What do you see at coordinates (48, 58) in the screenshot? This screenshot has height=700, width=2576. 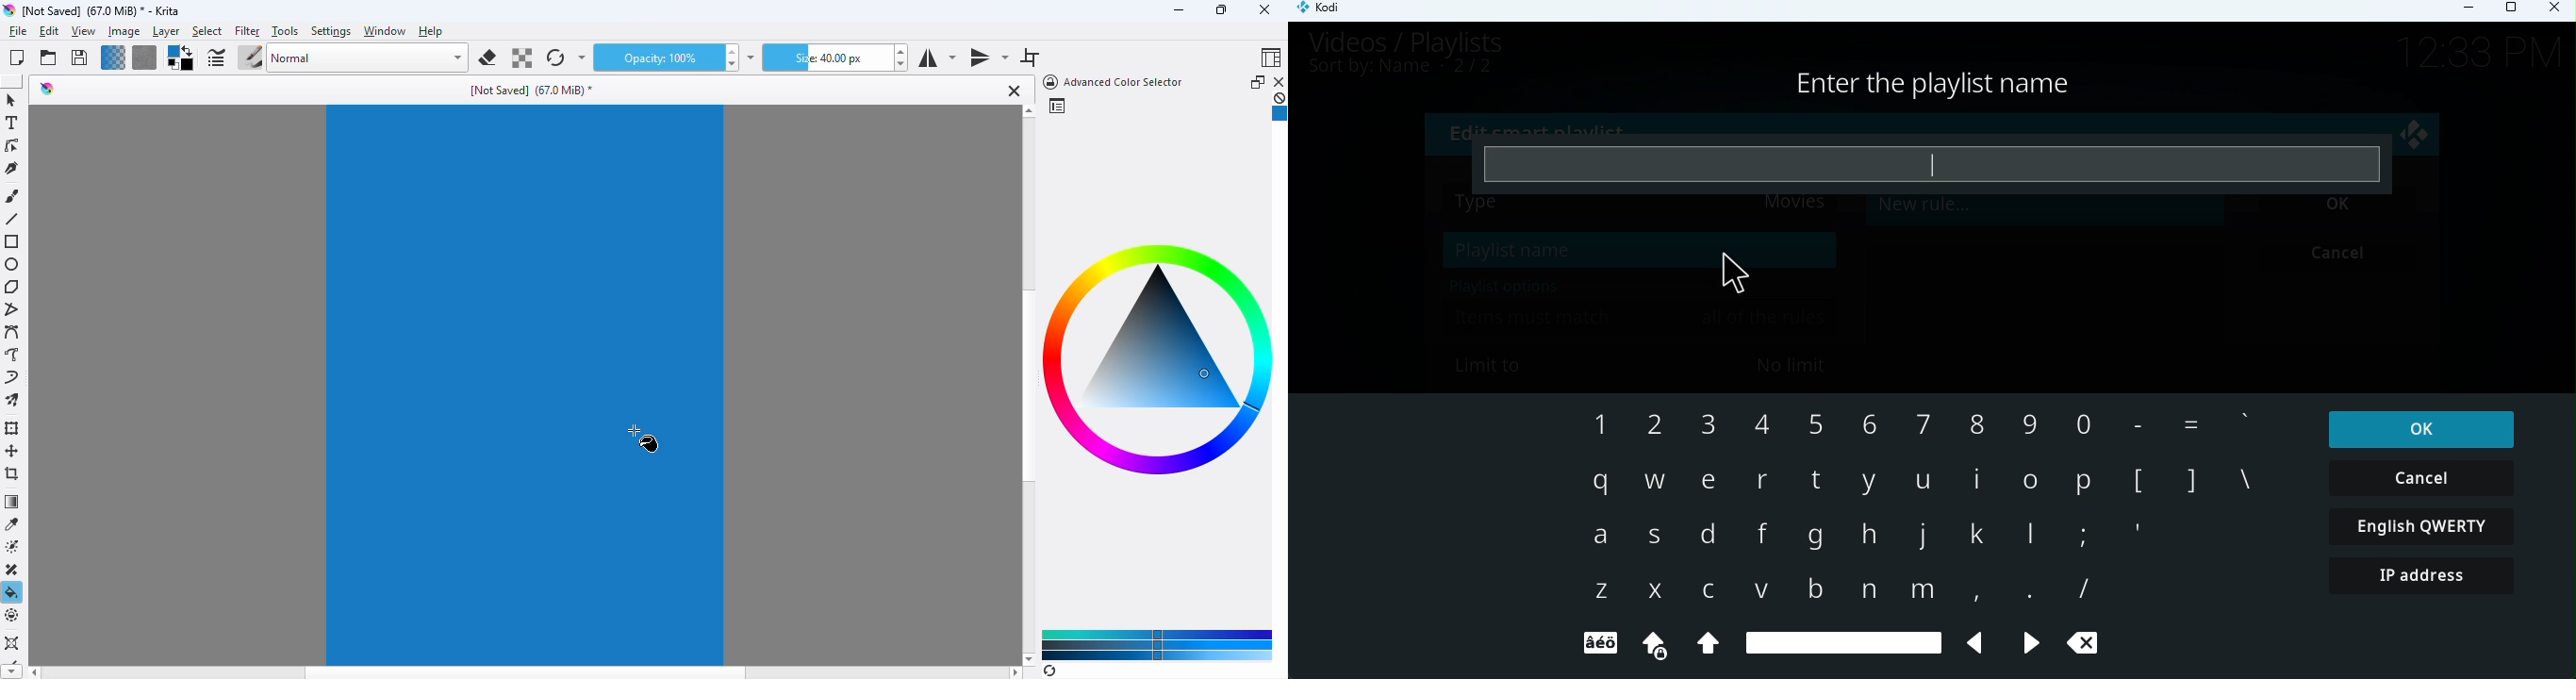 I see `open an existing document` at bounding box center [48, 58].